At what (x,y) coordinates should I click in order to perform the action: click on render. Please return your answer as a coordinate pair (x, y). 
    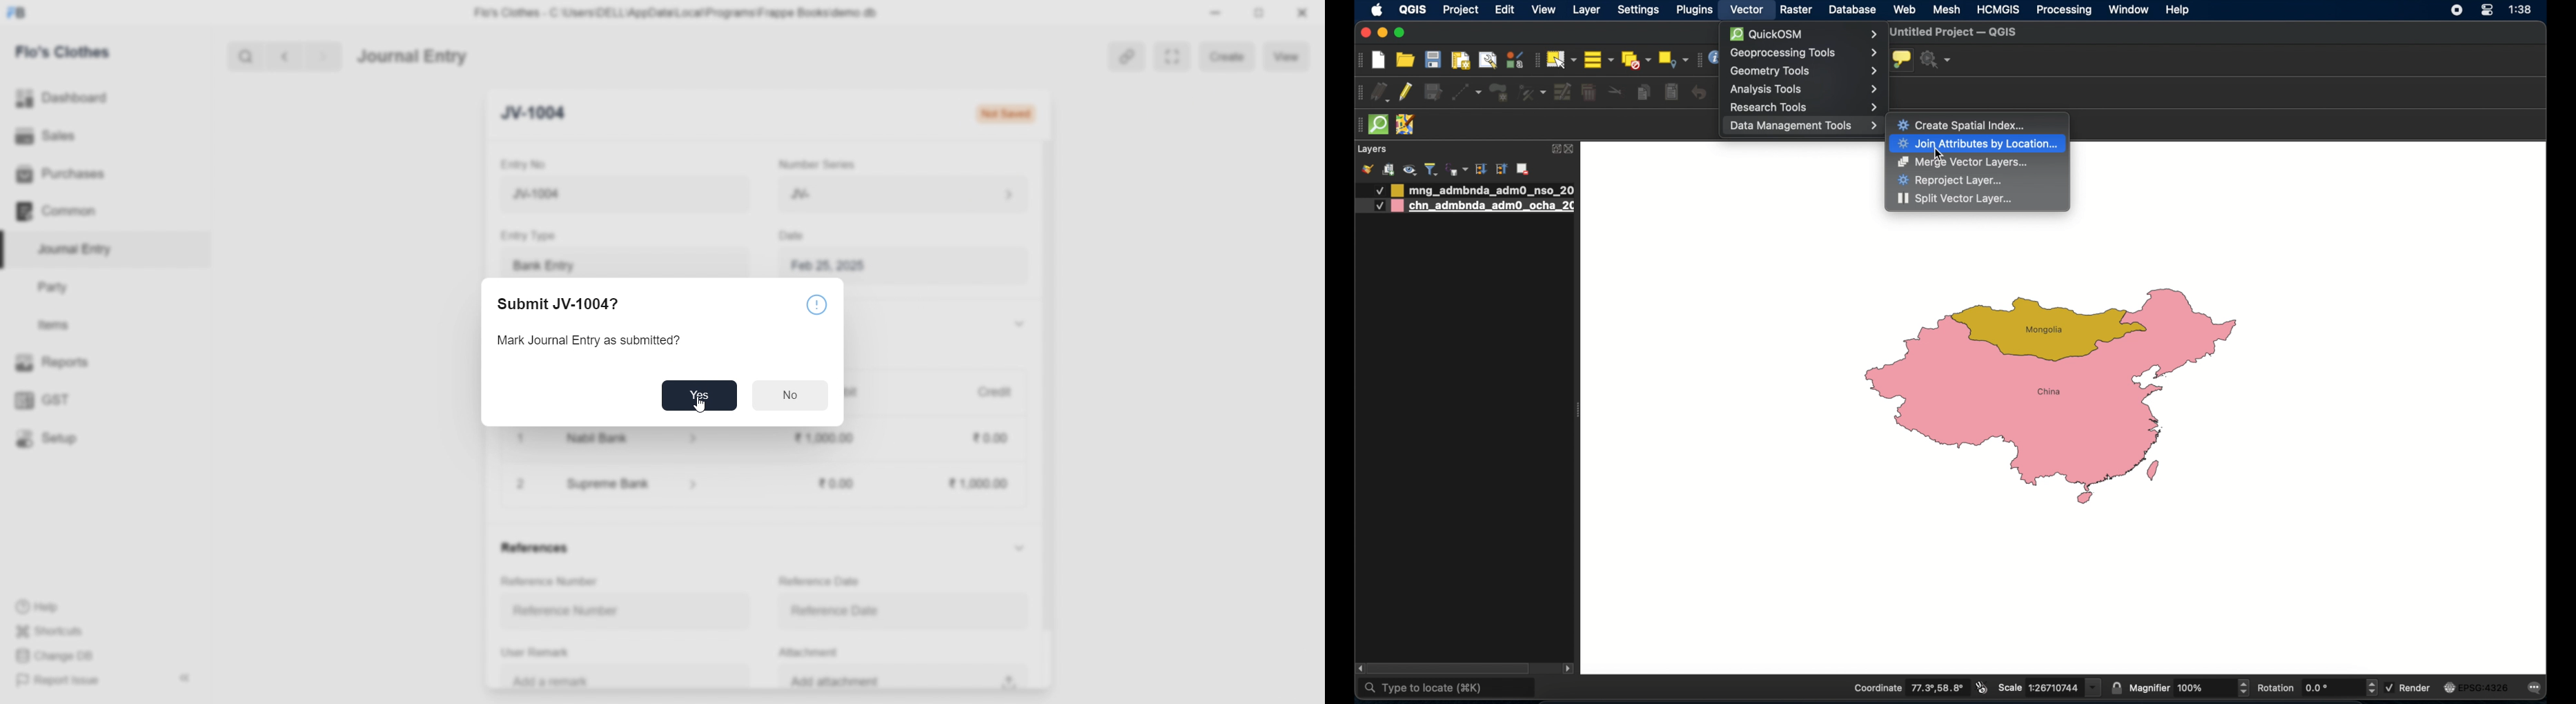
    Looking at the image, I should click on (2408, 687).